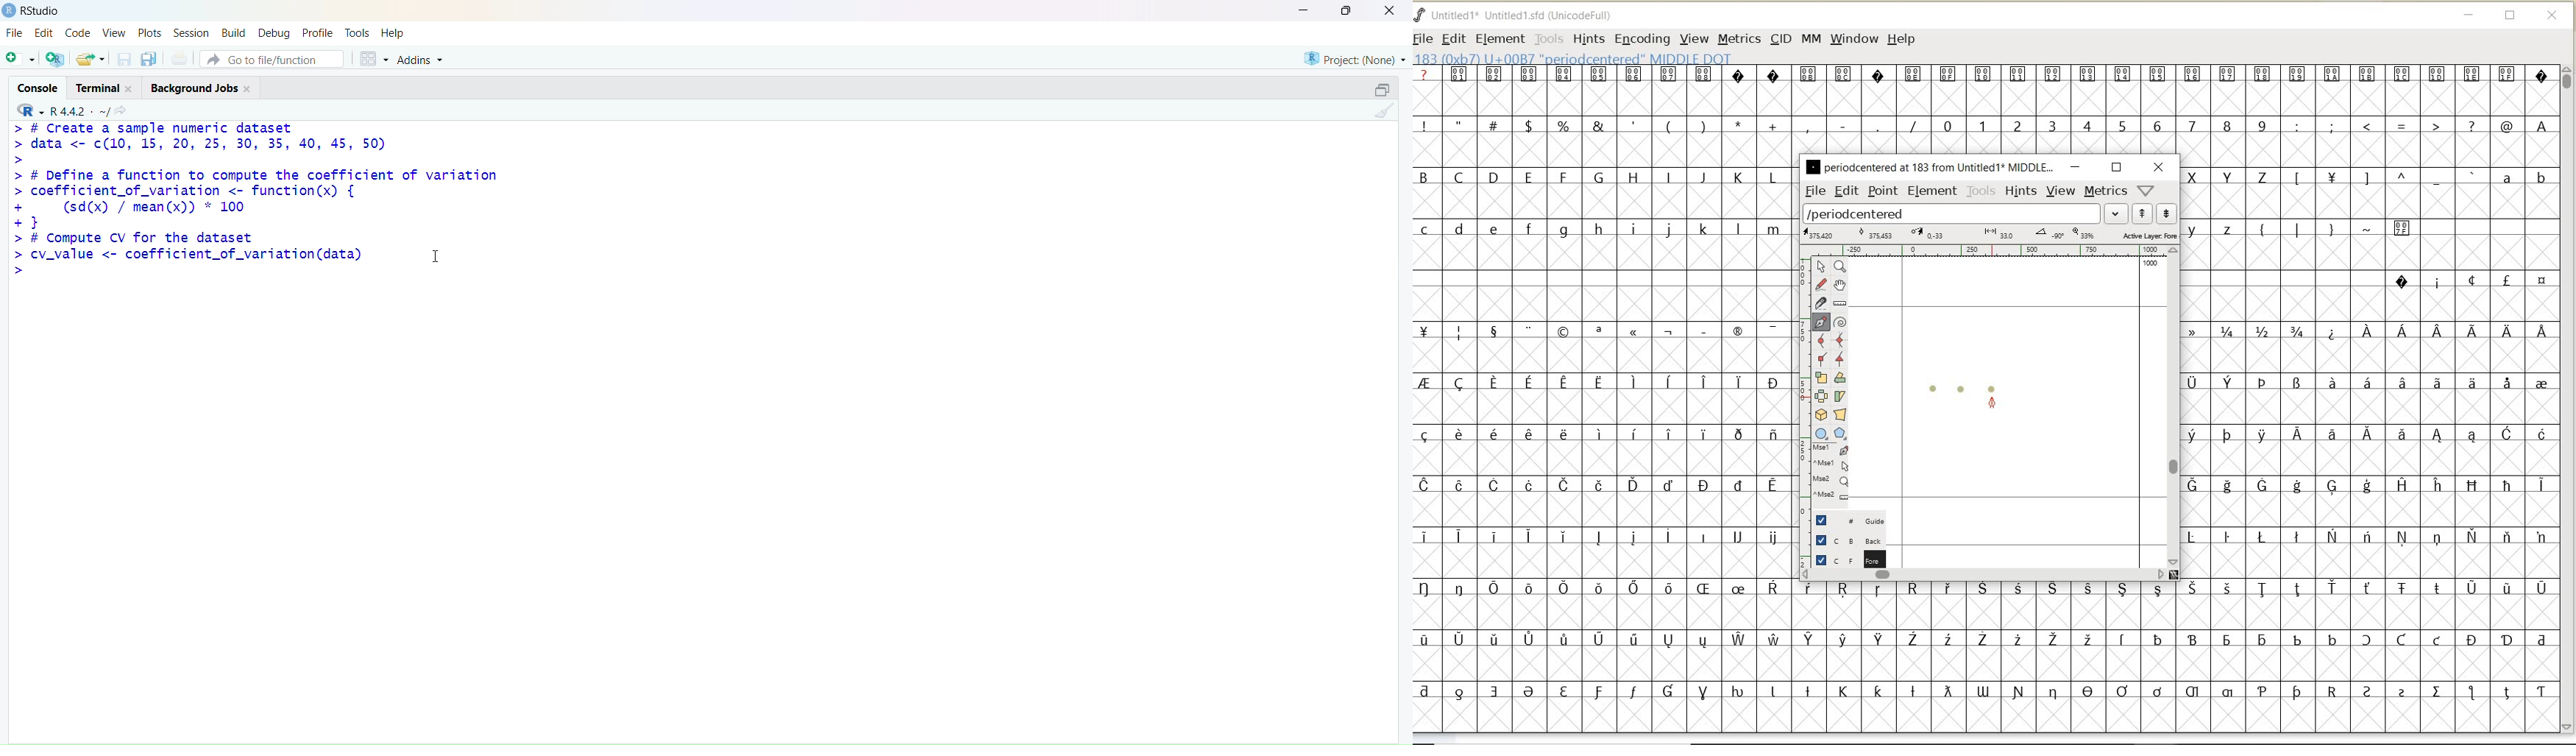 The image size is (2576, 756). What do you see at coordinates (2524, 181) in the screenshot?
I see `lowercase letters` at bounding box center [2524, 181].